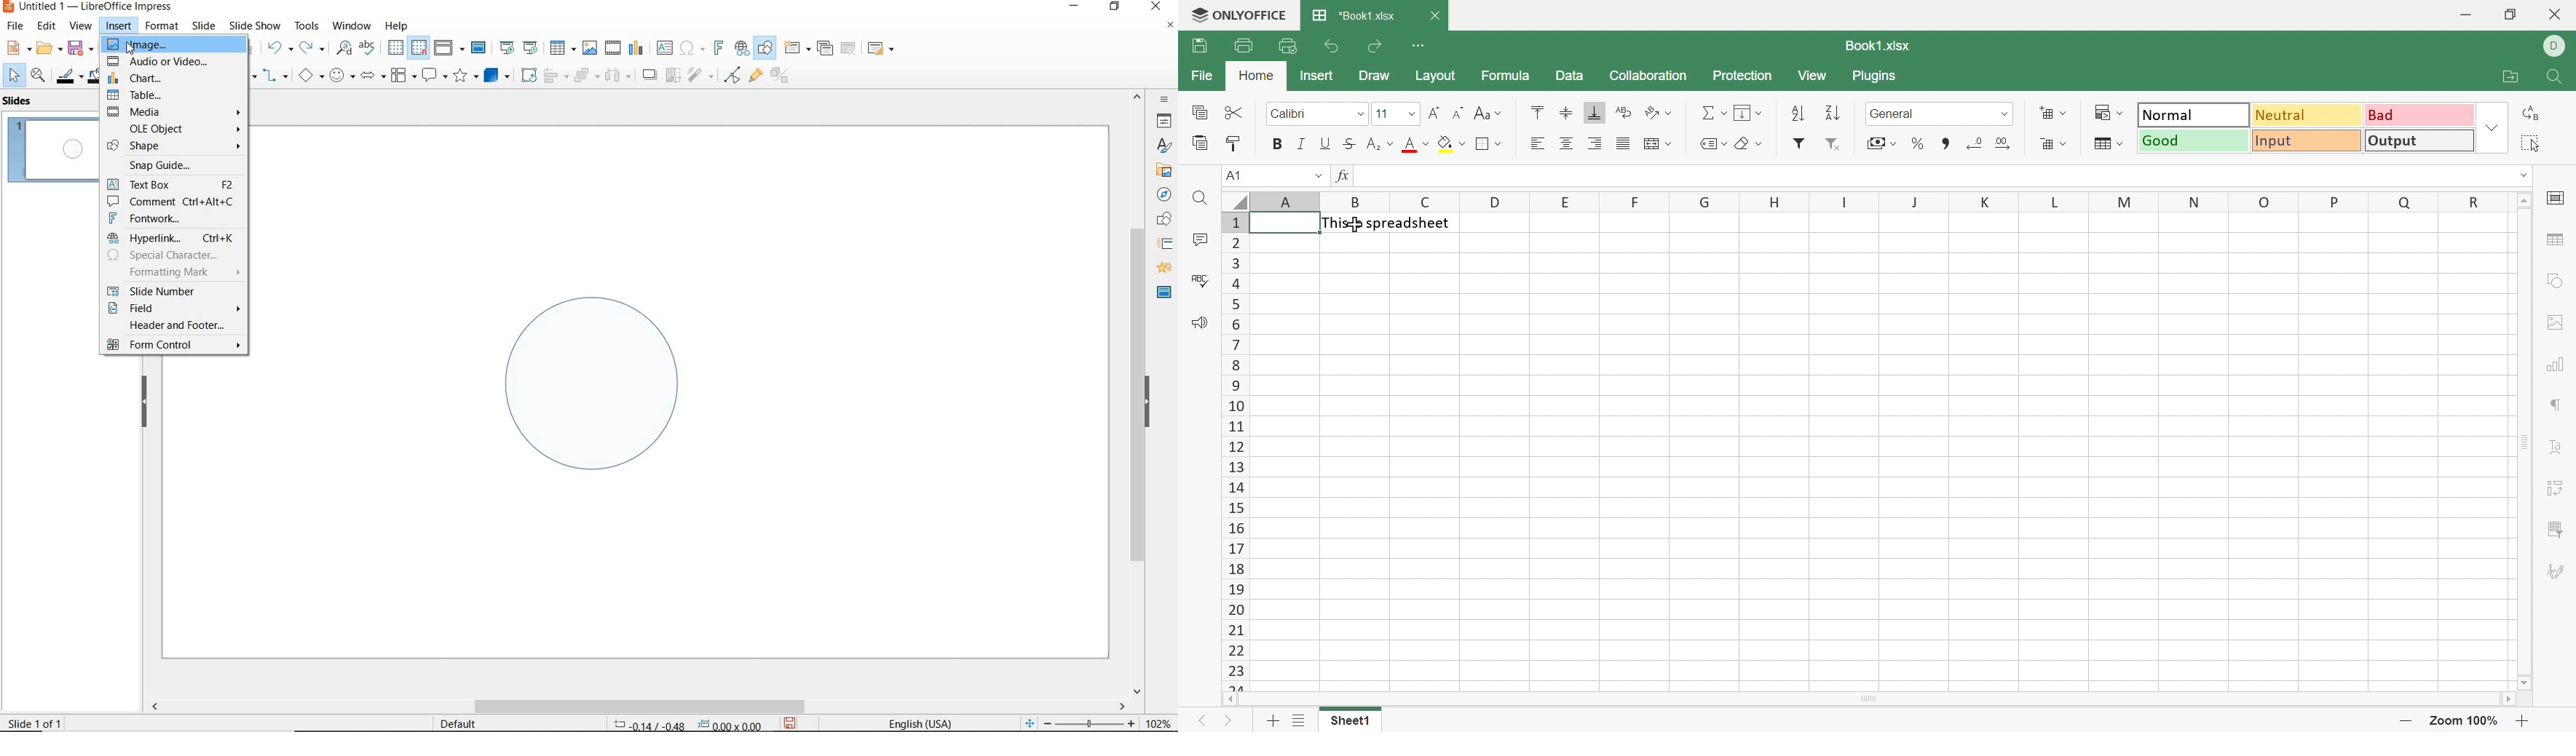 The width and height of the screenshot is (2576, 756). Describe the element at coordinates (465, 77) in the screenshot. I see `stars and banners` at that location.